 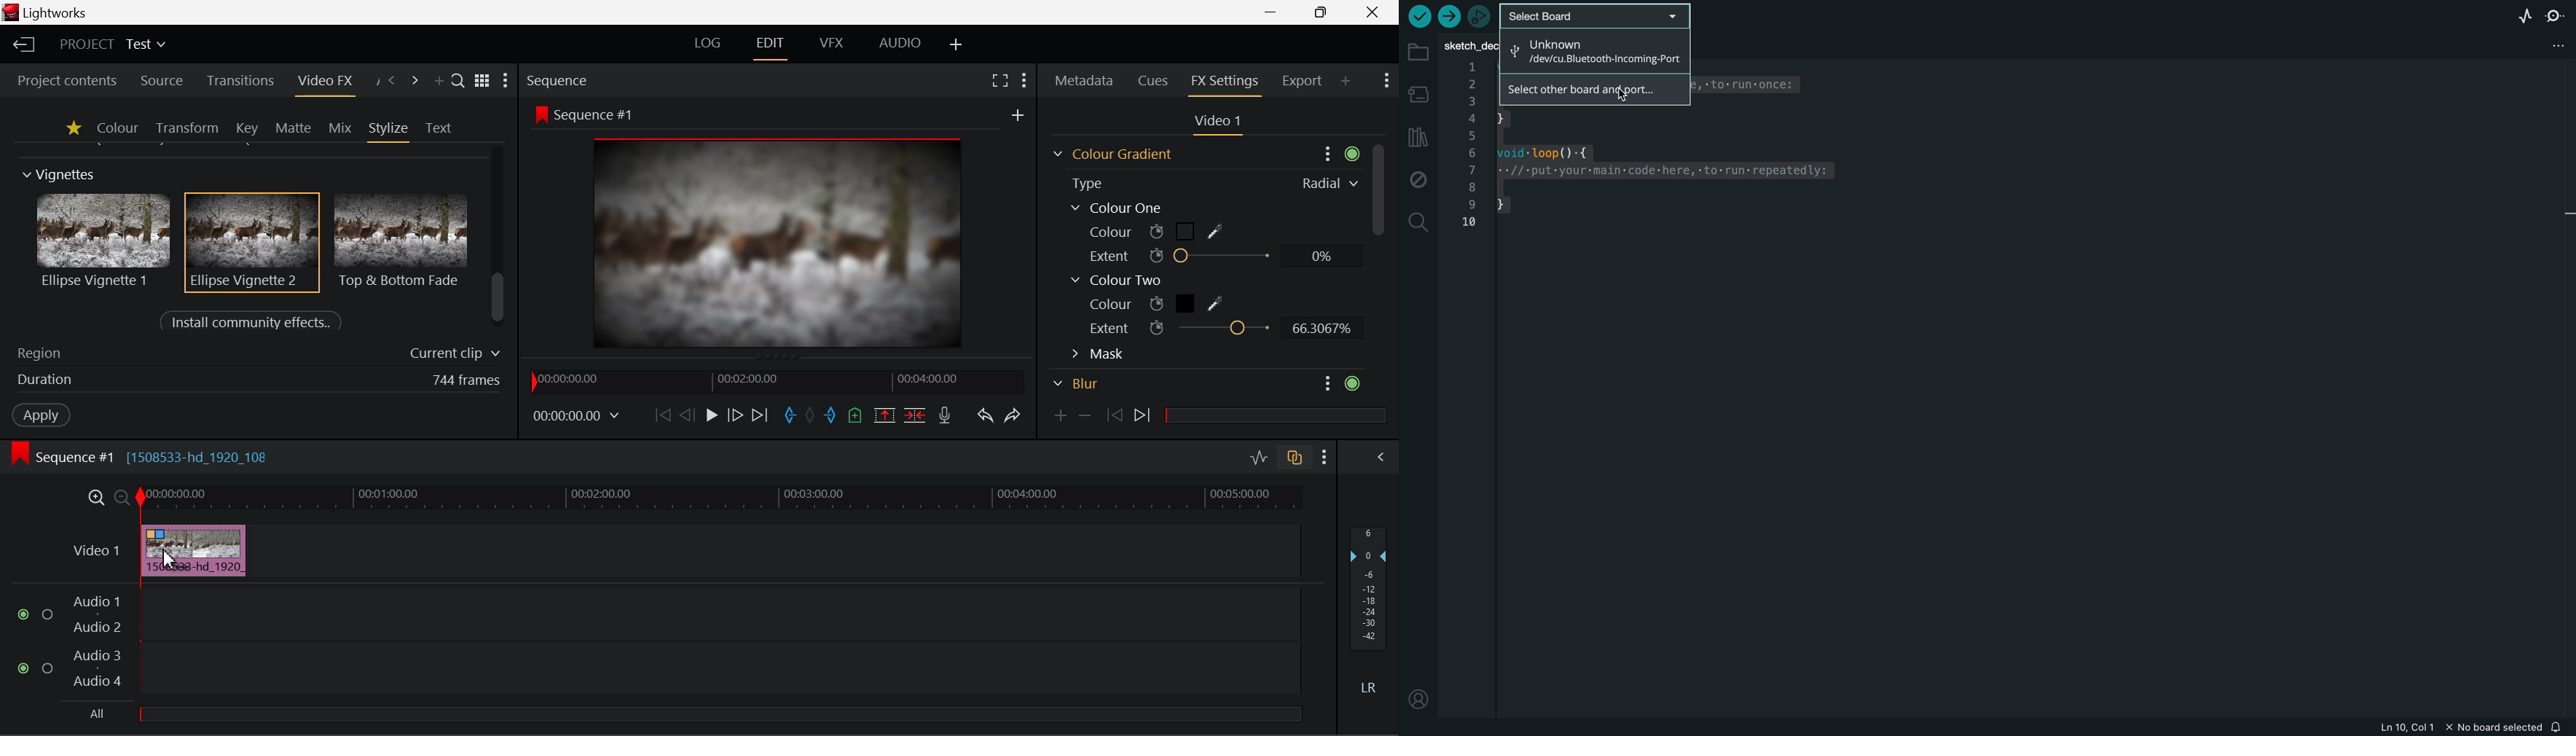 What do you see at coordinates (1420, 16) in the screenshot?
I see `verify` at bounding box center [1420, 16].